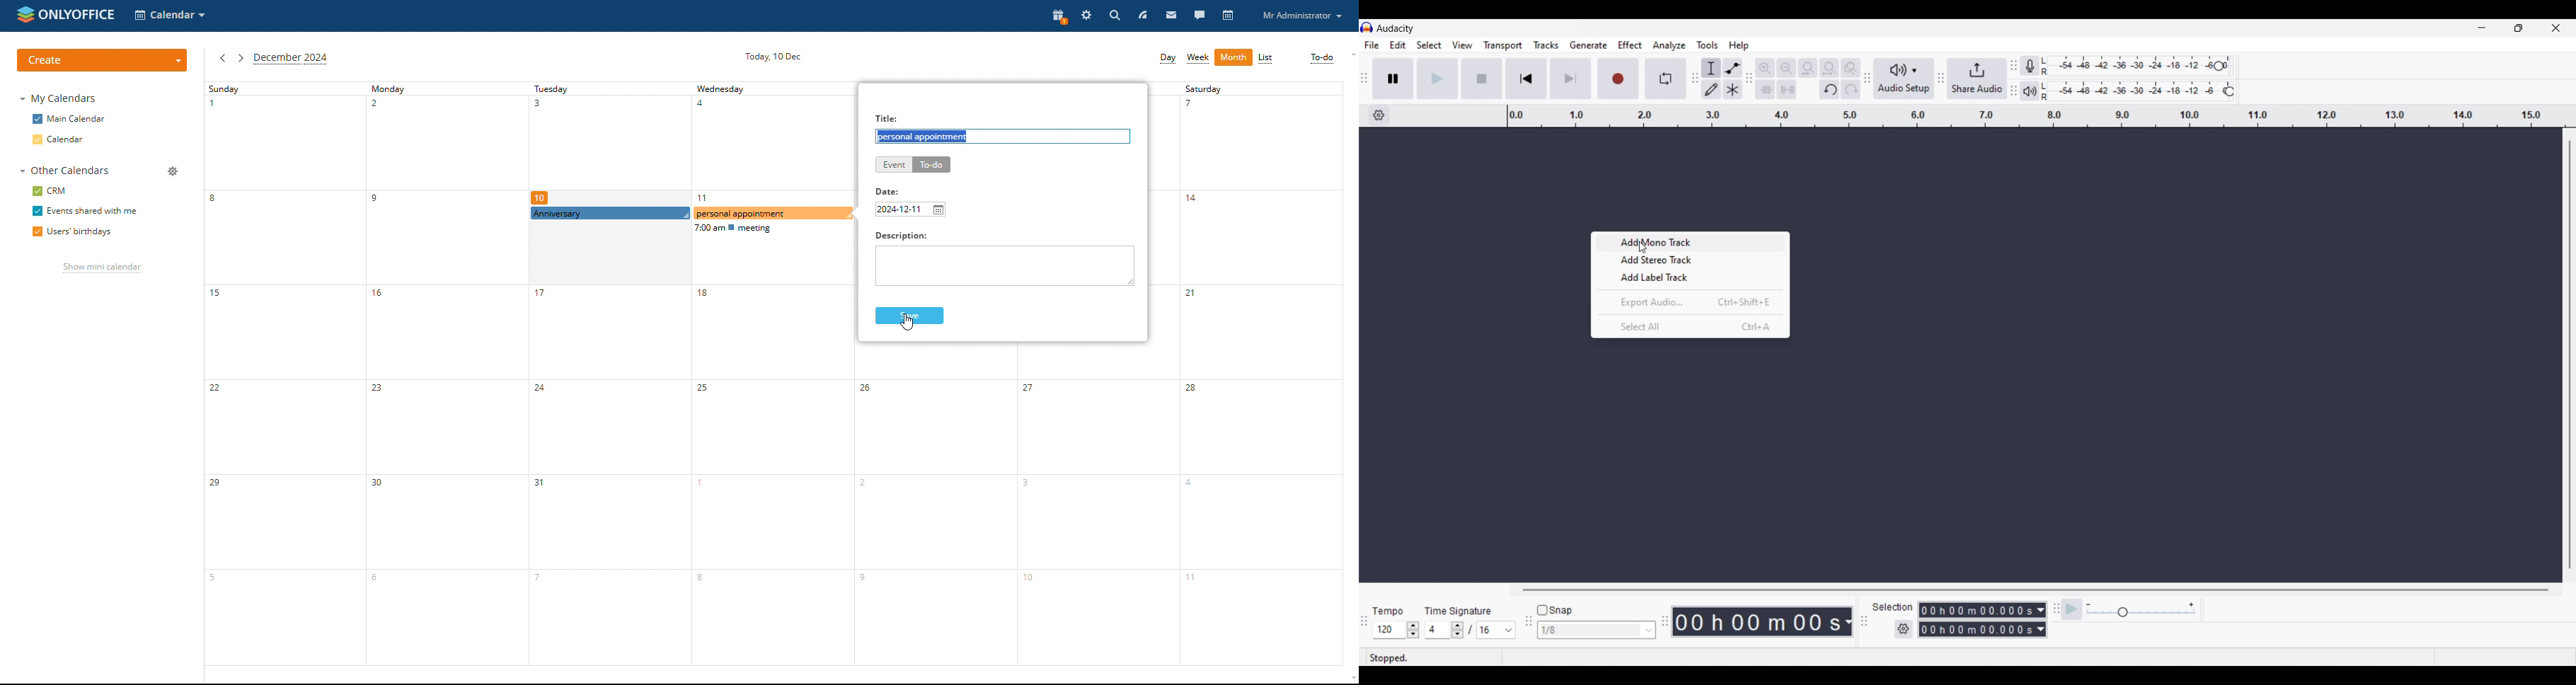 This screenshot has width=2576, height=700. Describe the element at coordinates (1389, 611) in the screenshot. I see `Text` at that location.